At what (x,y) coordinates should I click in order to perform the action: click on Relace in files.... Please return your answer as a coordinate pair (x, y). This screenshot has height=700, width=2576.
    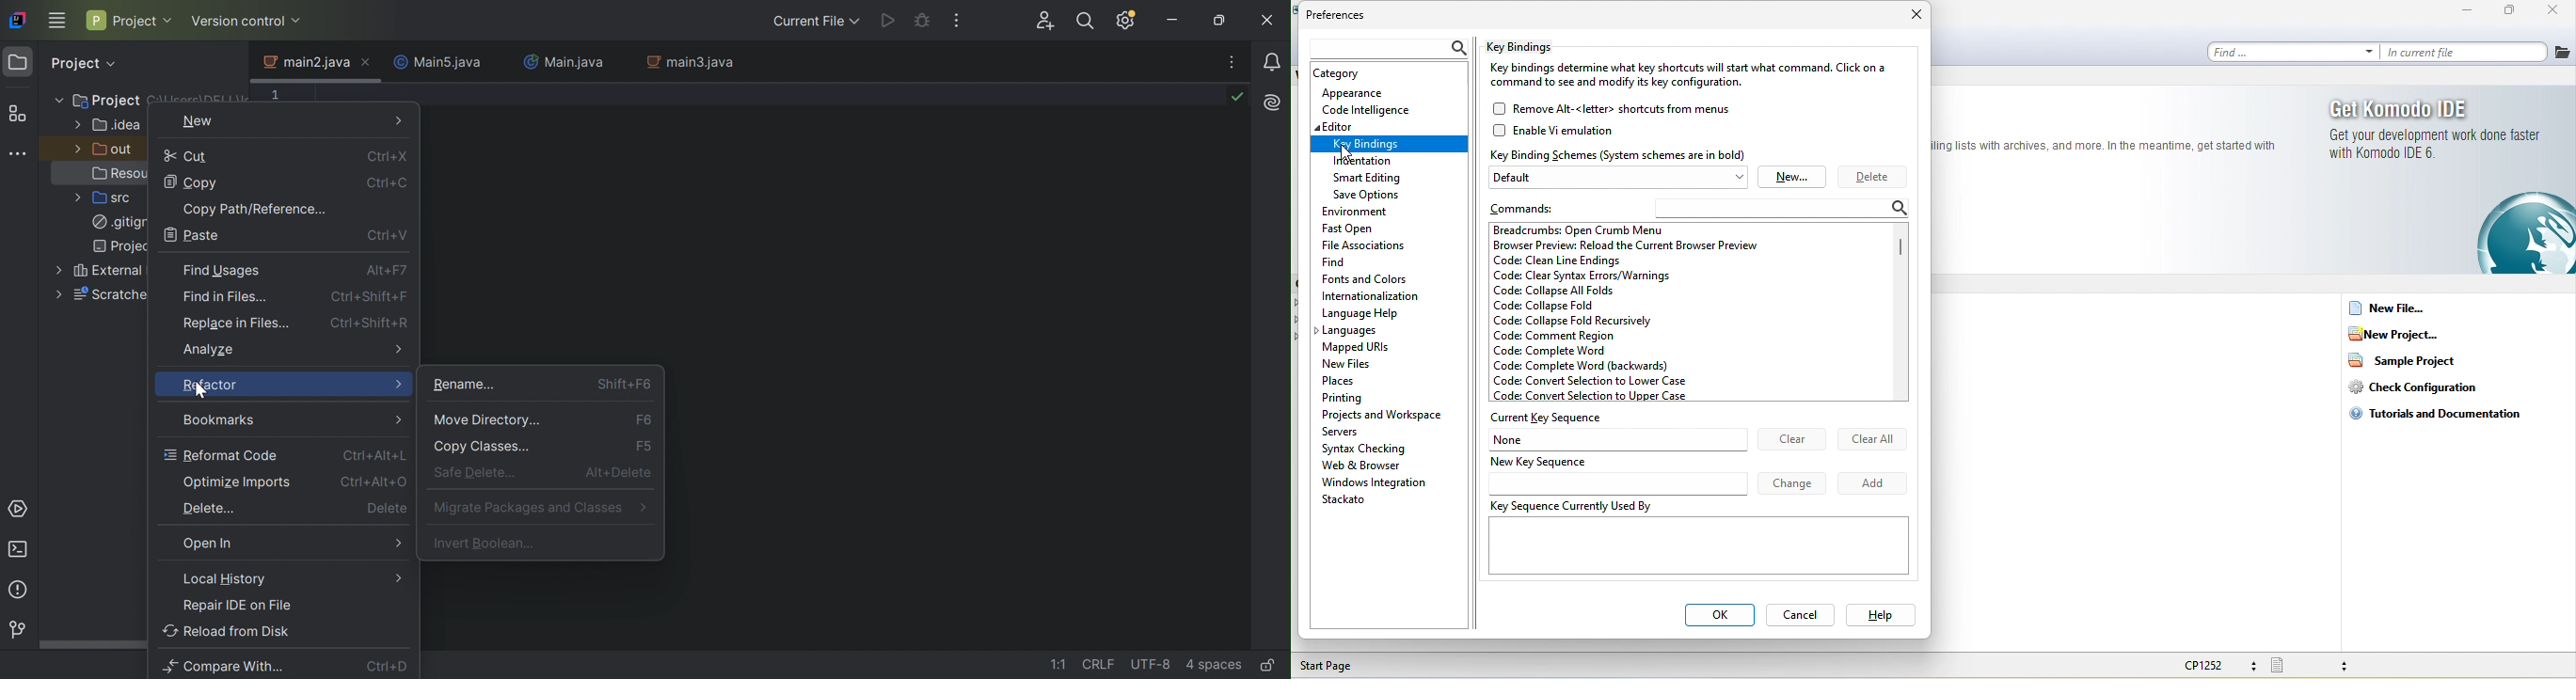
    Looking at the image, I should click on (236, 323).